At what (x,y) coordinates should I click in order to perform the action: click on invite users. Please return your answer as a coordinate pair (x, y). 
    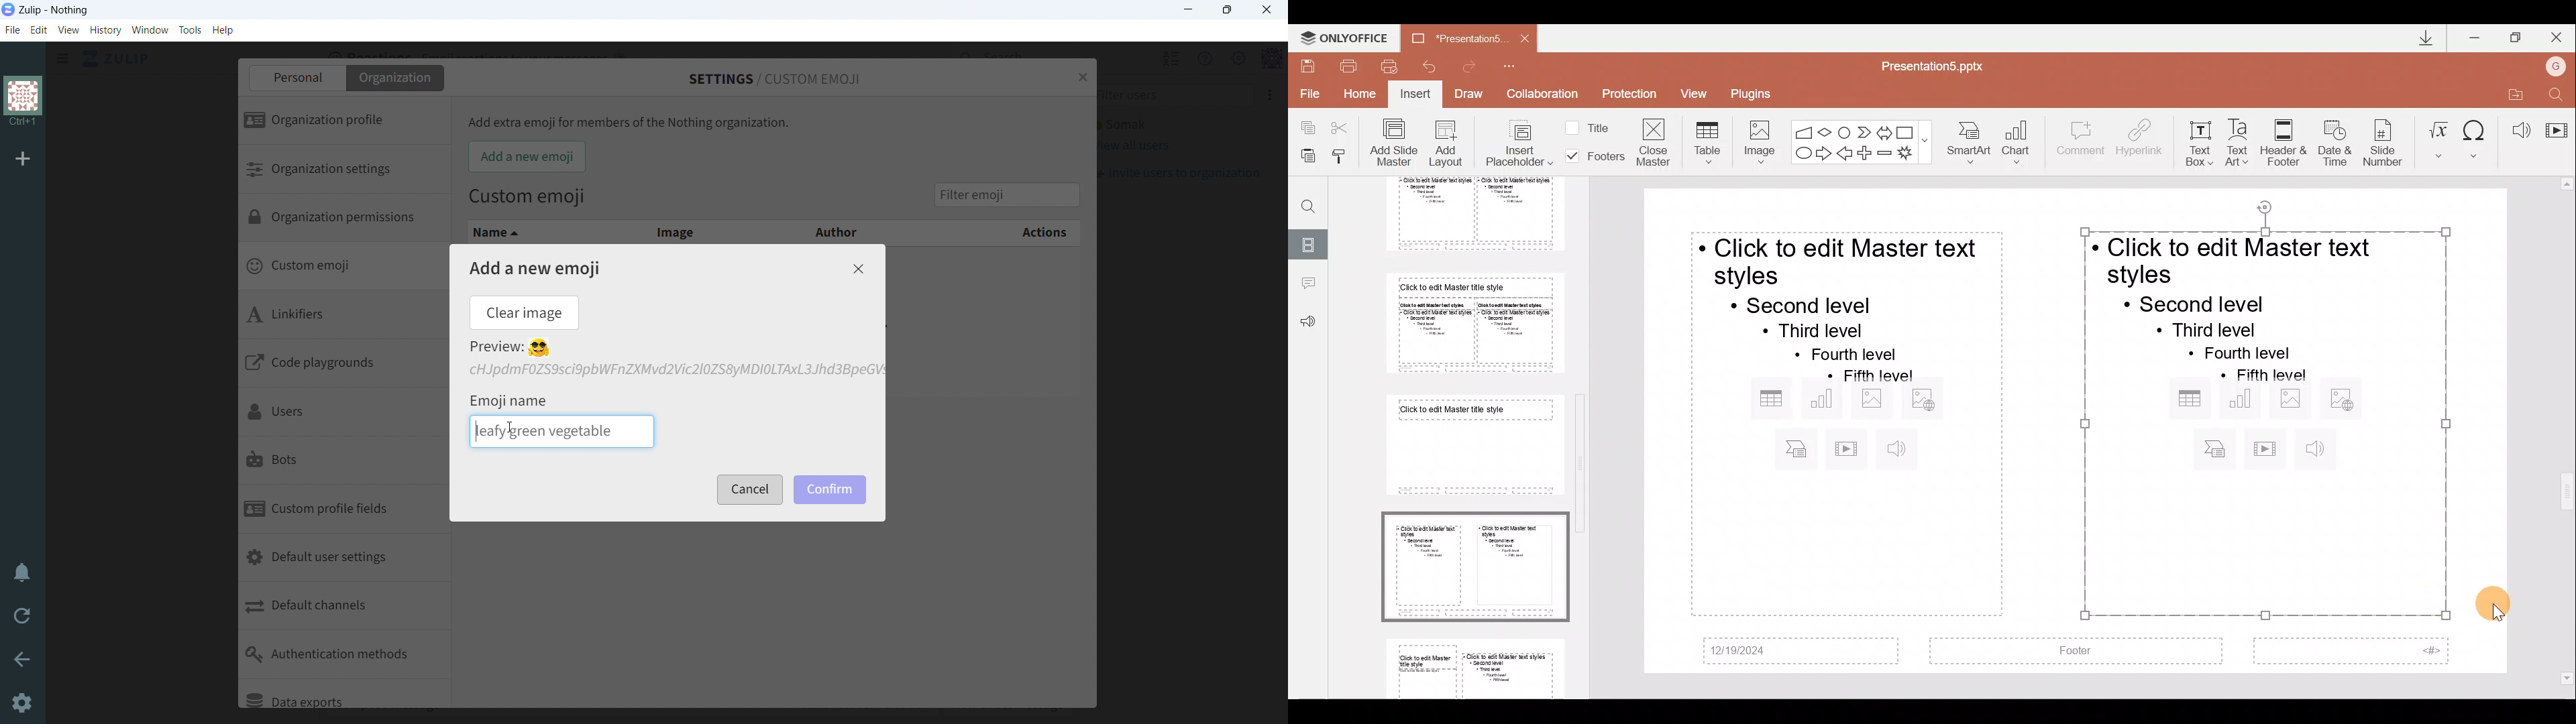
    Looking at the image, I should click on (1255, 95).